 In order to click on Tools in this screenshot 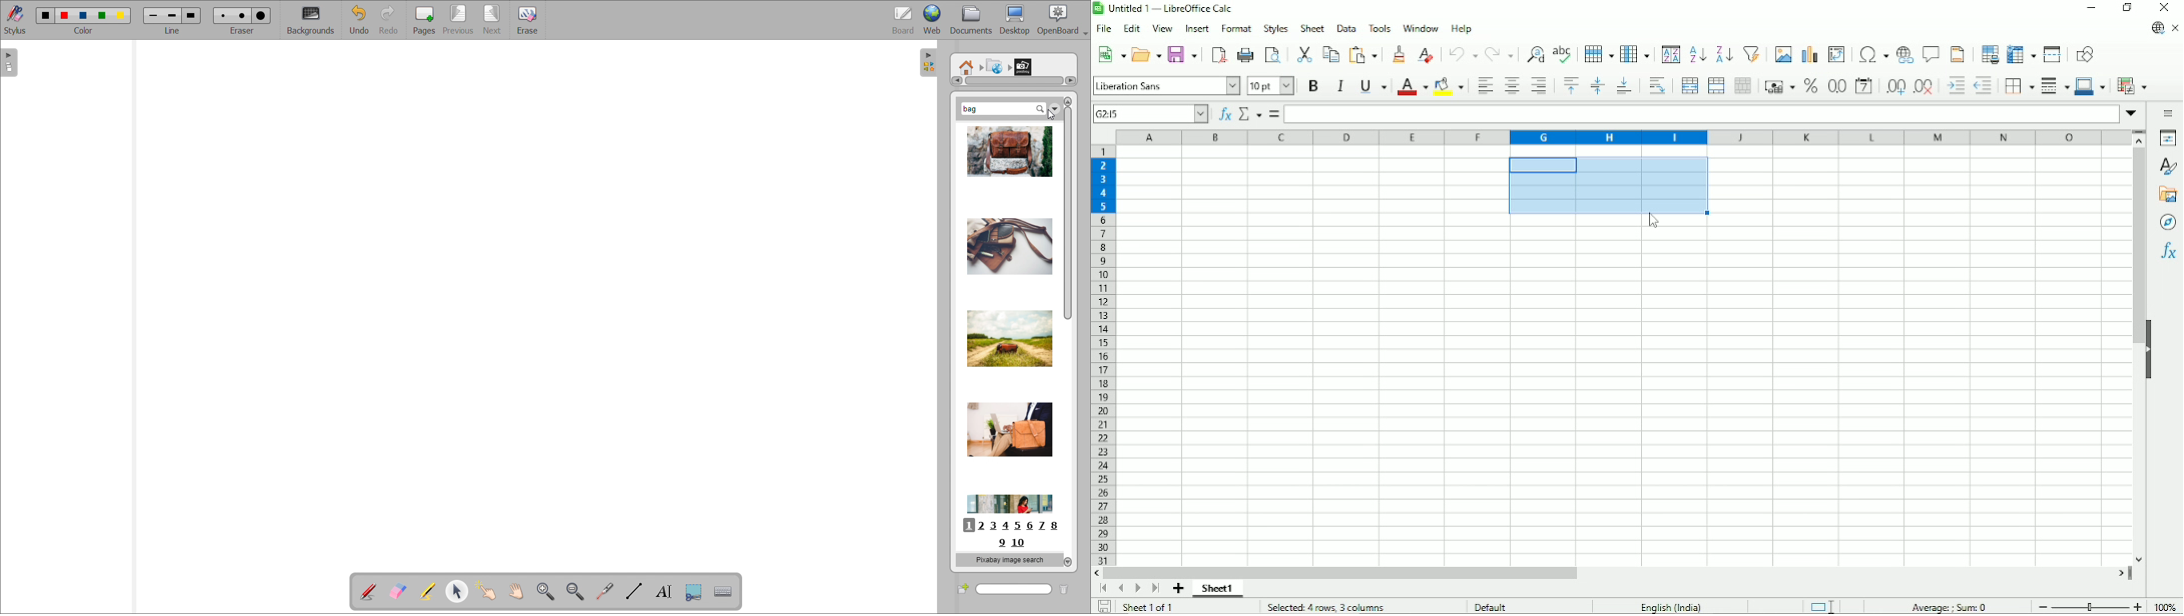, I will do `click(1381, 28)`.